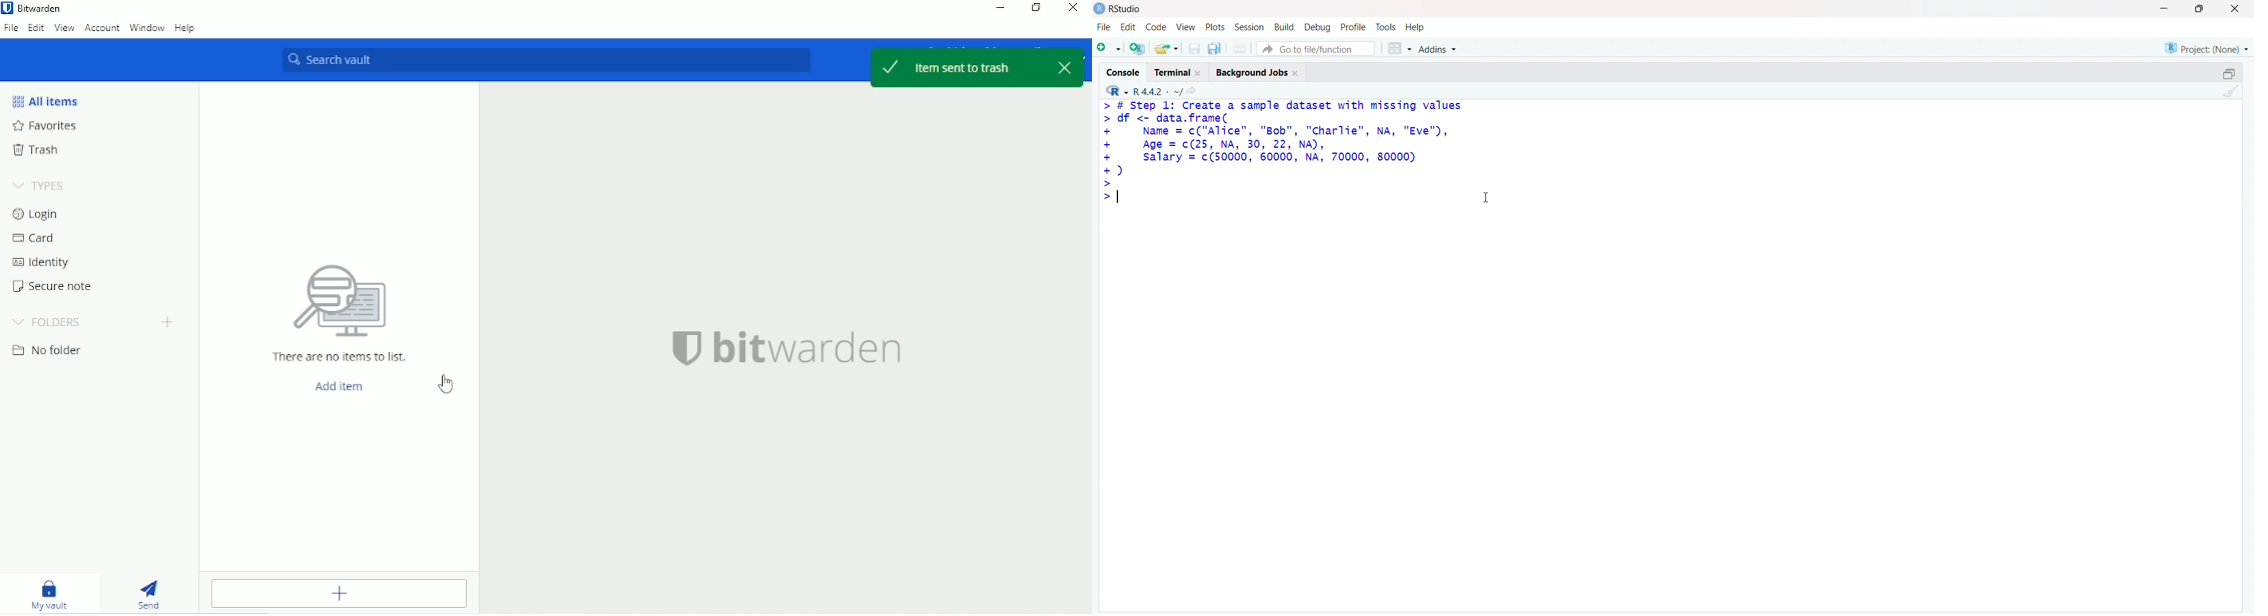  What do you see at coordinates (1387, 27) in the screenshot?
I see `Tools` at bounding box center [1387, 27].